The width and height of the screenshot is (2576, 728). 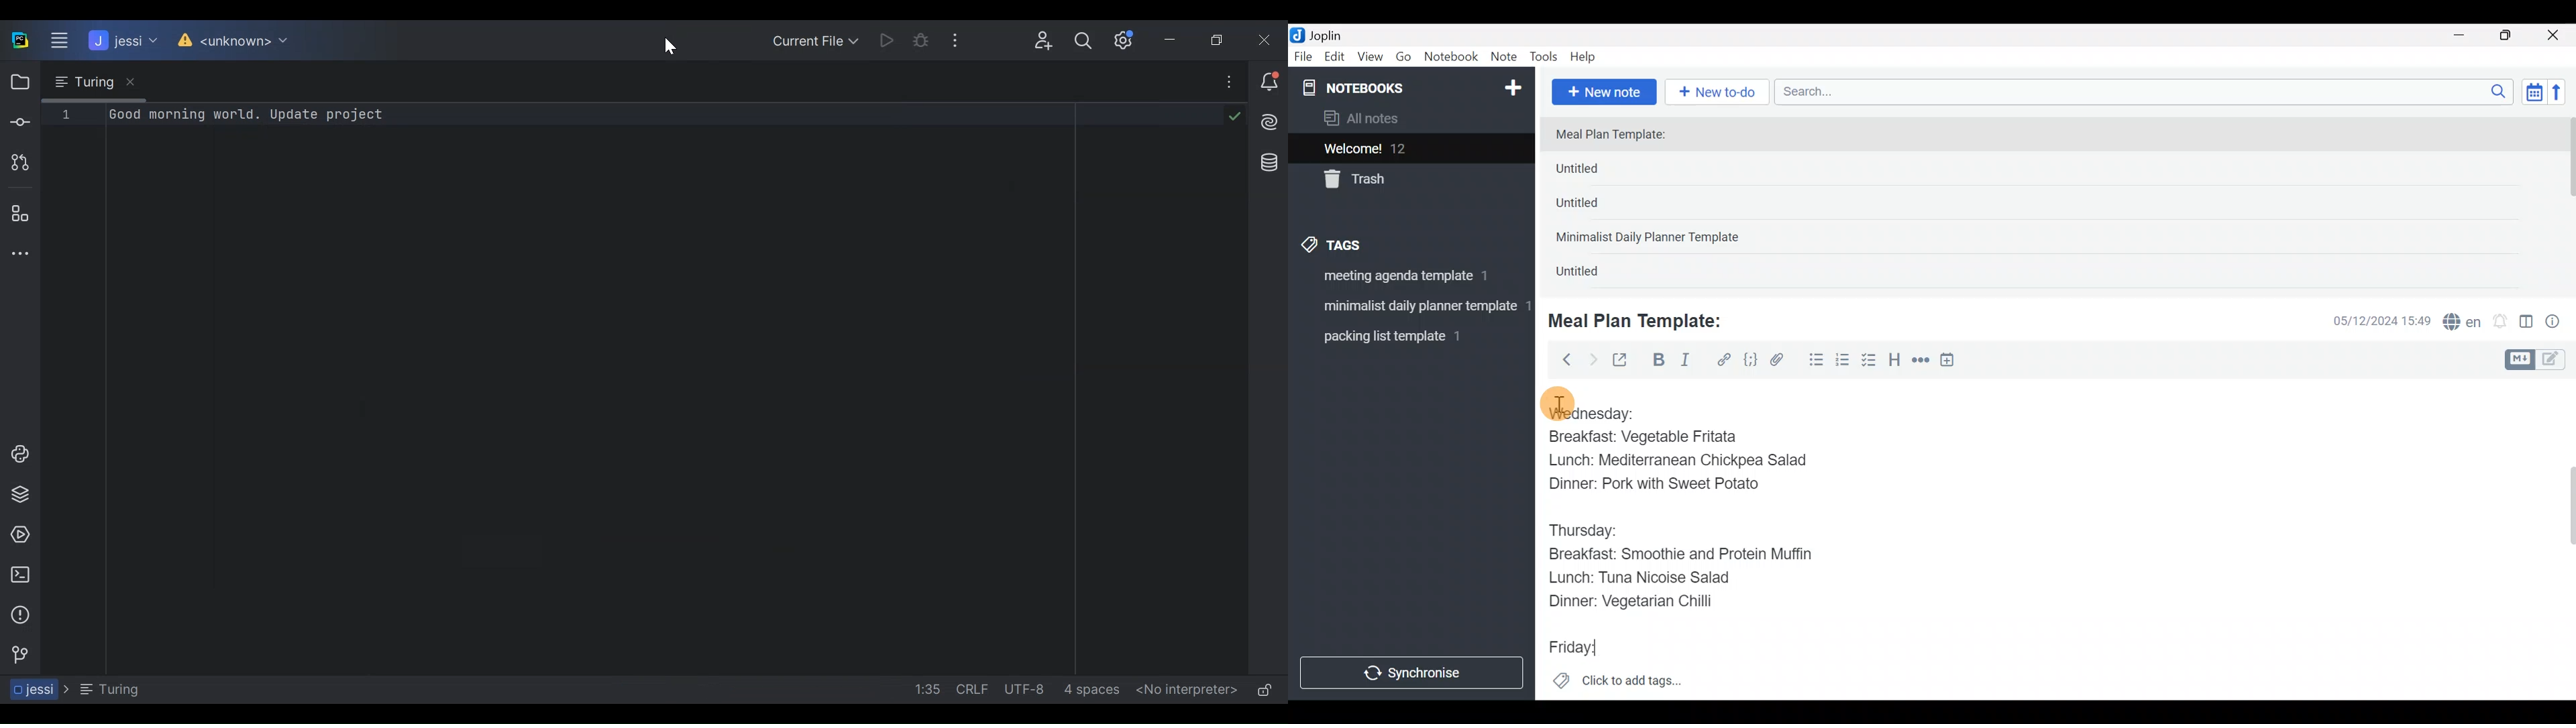 I want to click on Database, so click(x=1266, y=161).